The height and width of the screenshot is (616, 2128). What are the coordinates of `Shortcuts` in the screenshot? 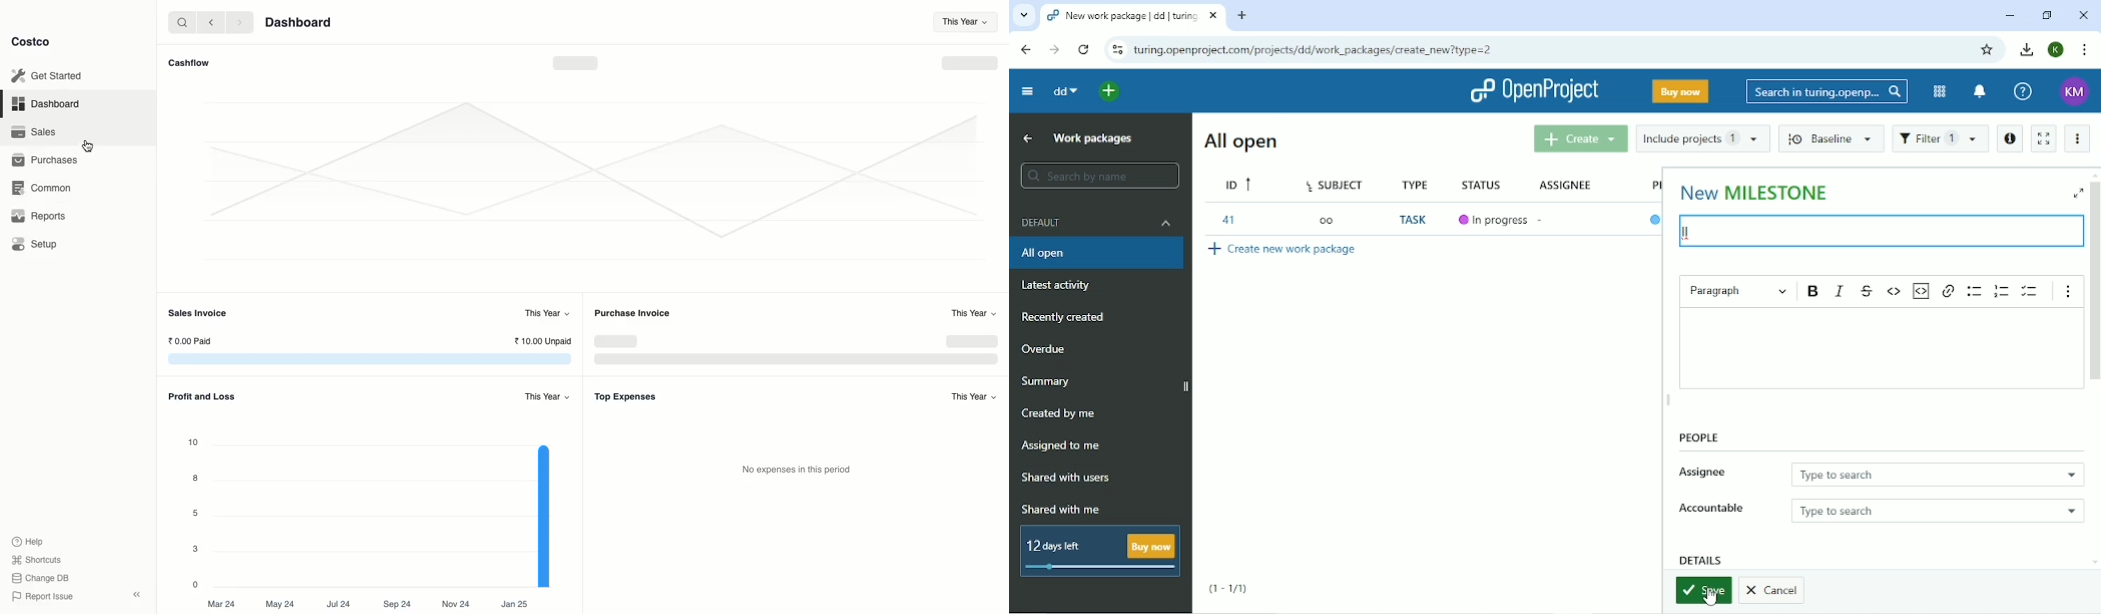 It's located at (38, 559).